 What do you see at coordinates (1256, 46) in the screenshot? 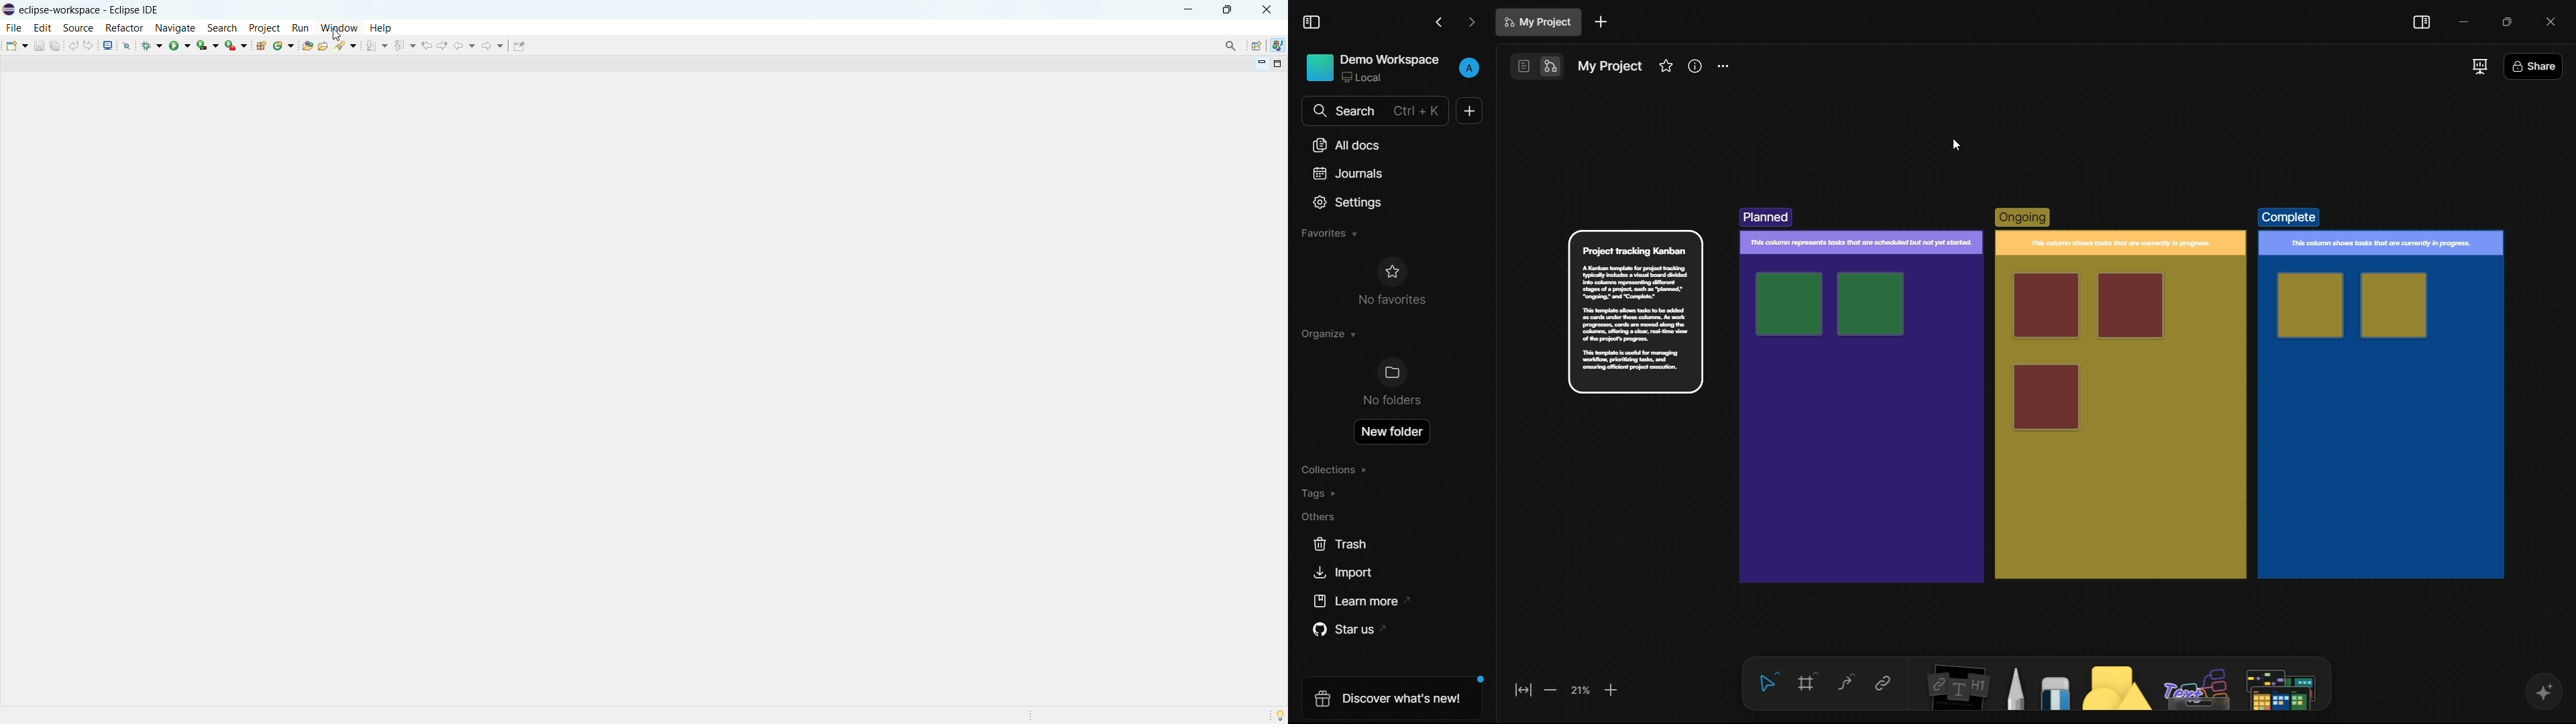
I see `open perspective` at bounding box center [1256, 46].